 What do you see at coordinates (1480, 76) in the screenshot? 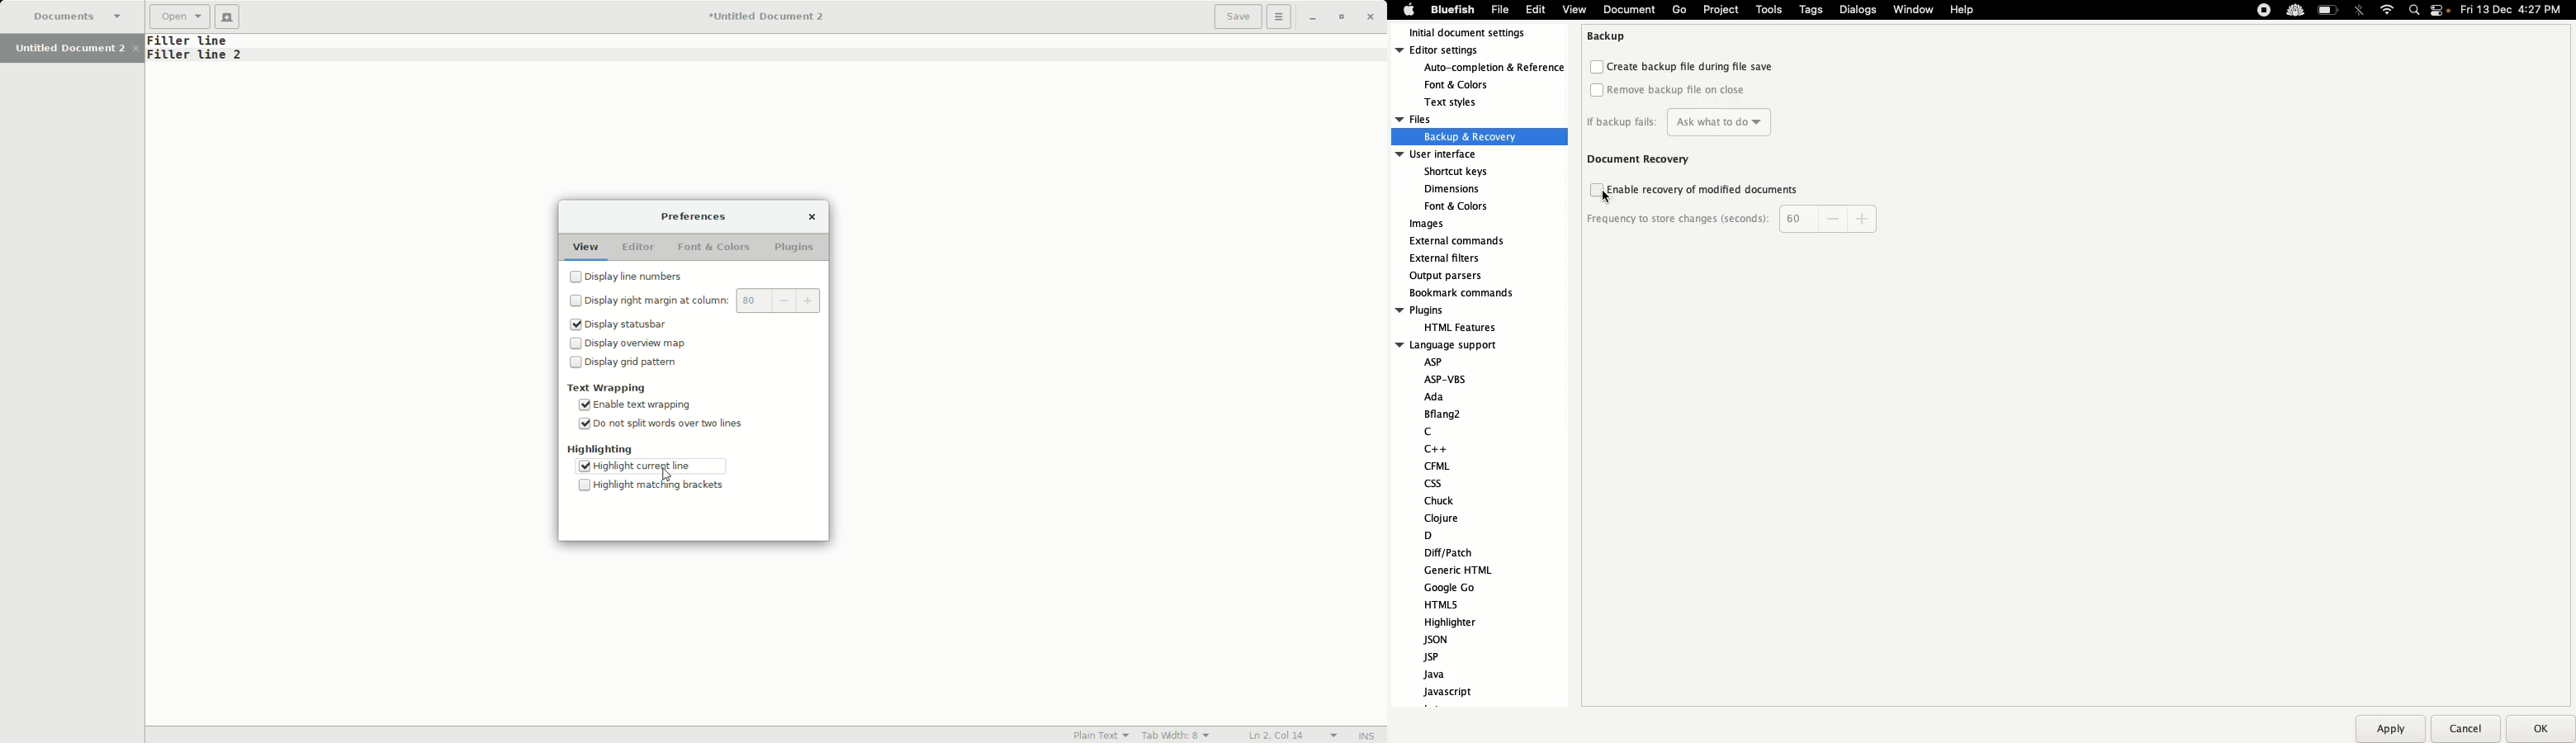
I see `Editor settings` at bounding box center [1480, 76].